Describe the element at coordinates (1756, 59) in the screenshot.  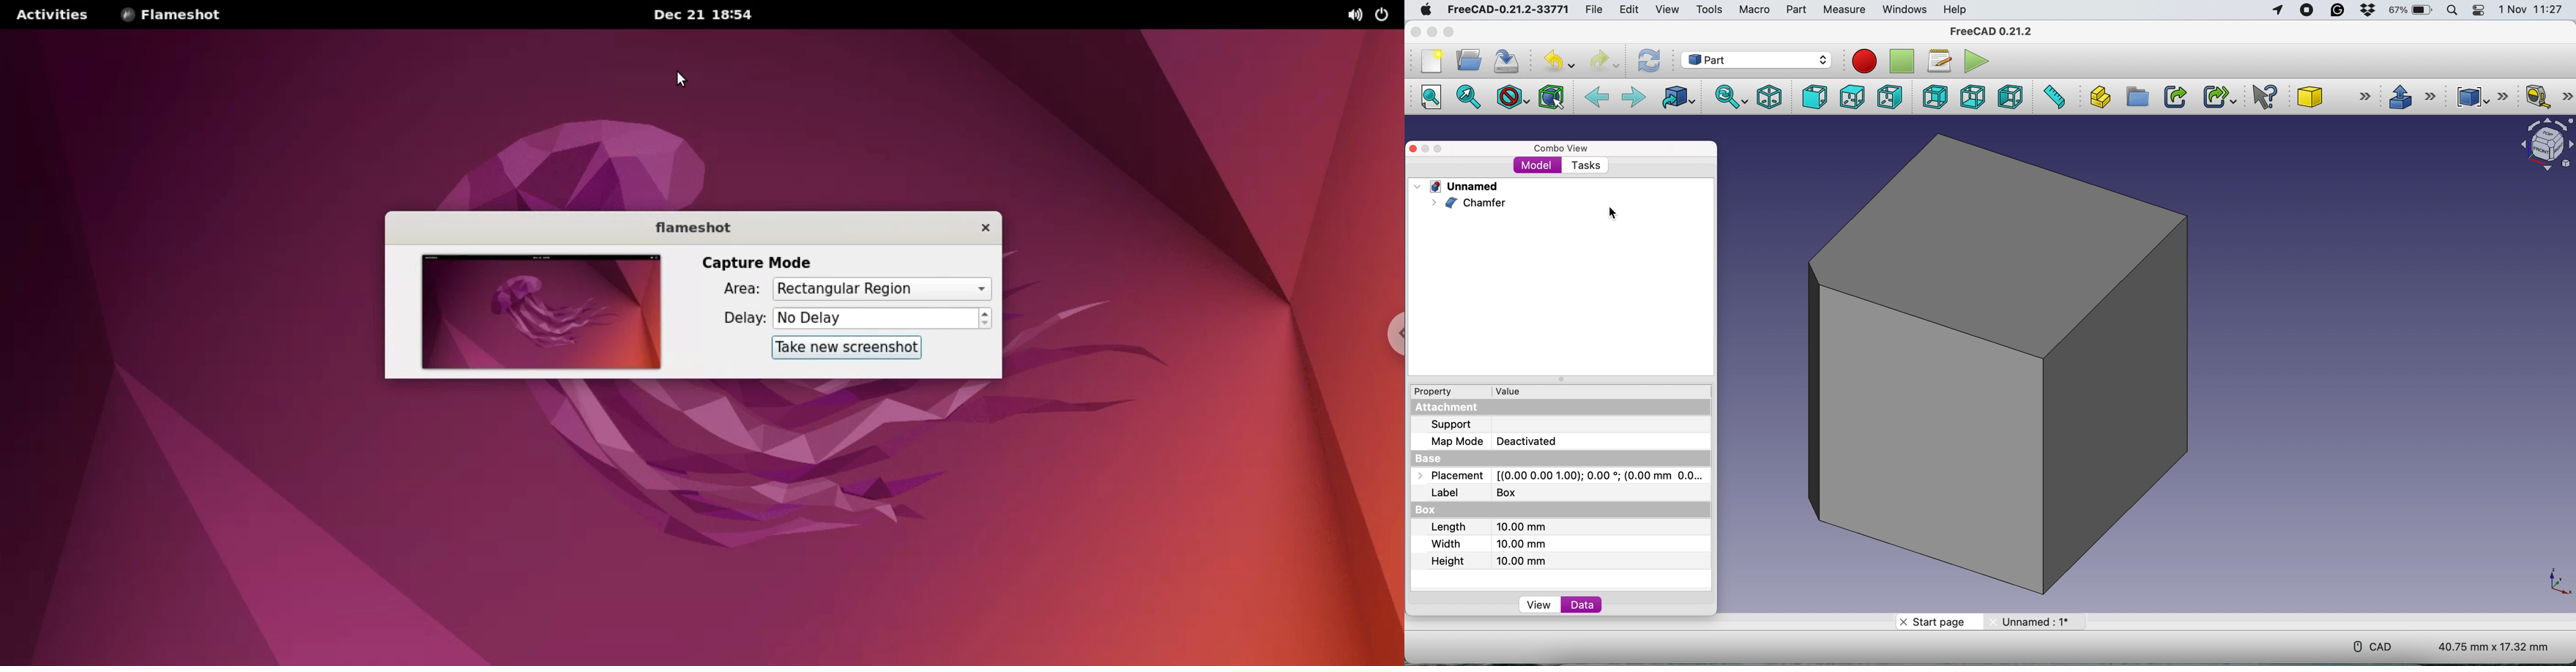
I see `work bench` at that location.